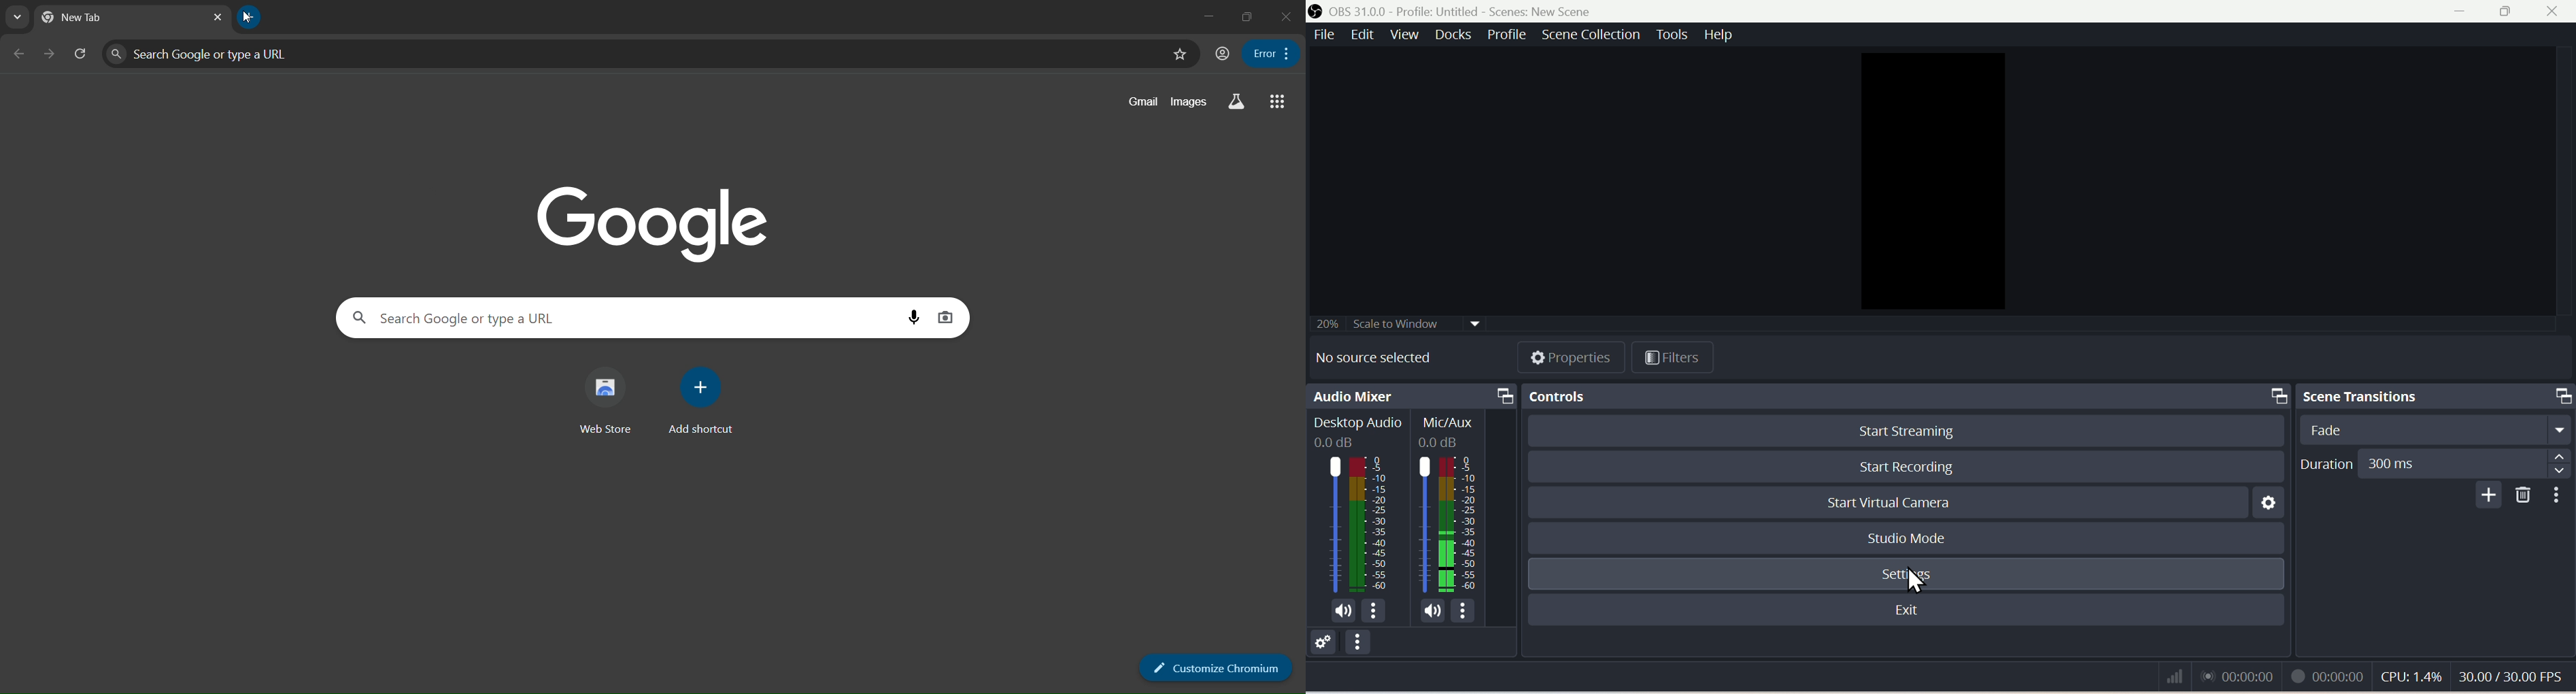 The image size is (2576, 700). Describe the element at coordinates (1449, 11) in the screenshot. I see `OBS 31.0 .0 profile untitled scenes new scenes` at that location.